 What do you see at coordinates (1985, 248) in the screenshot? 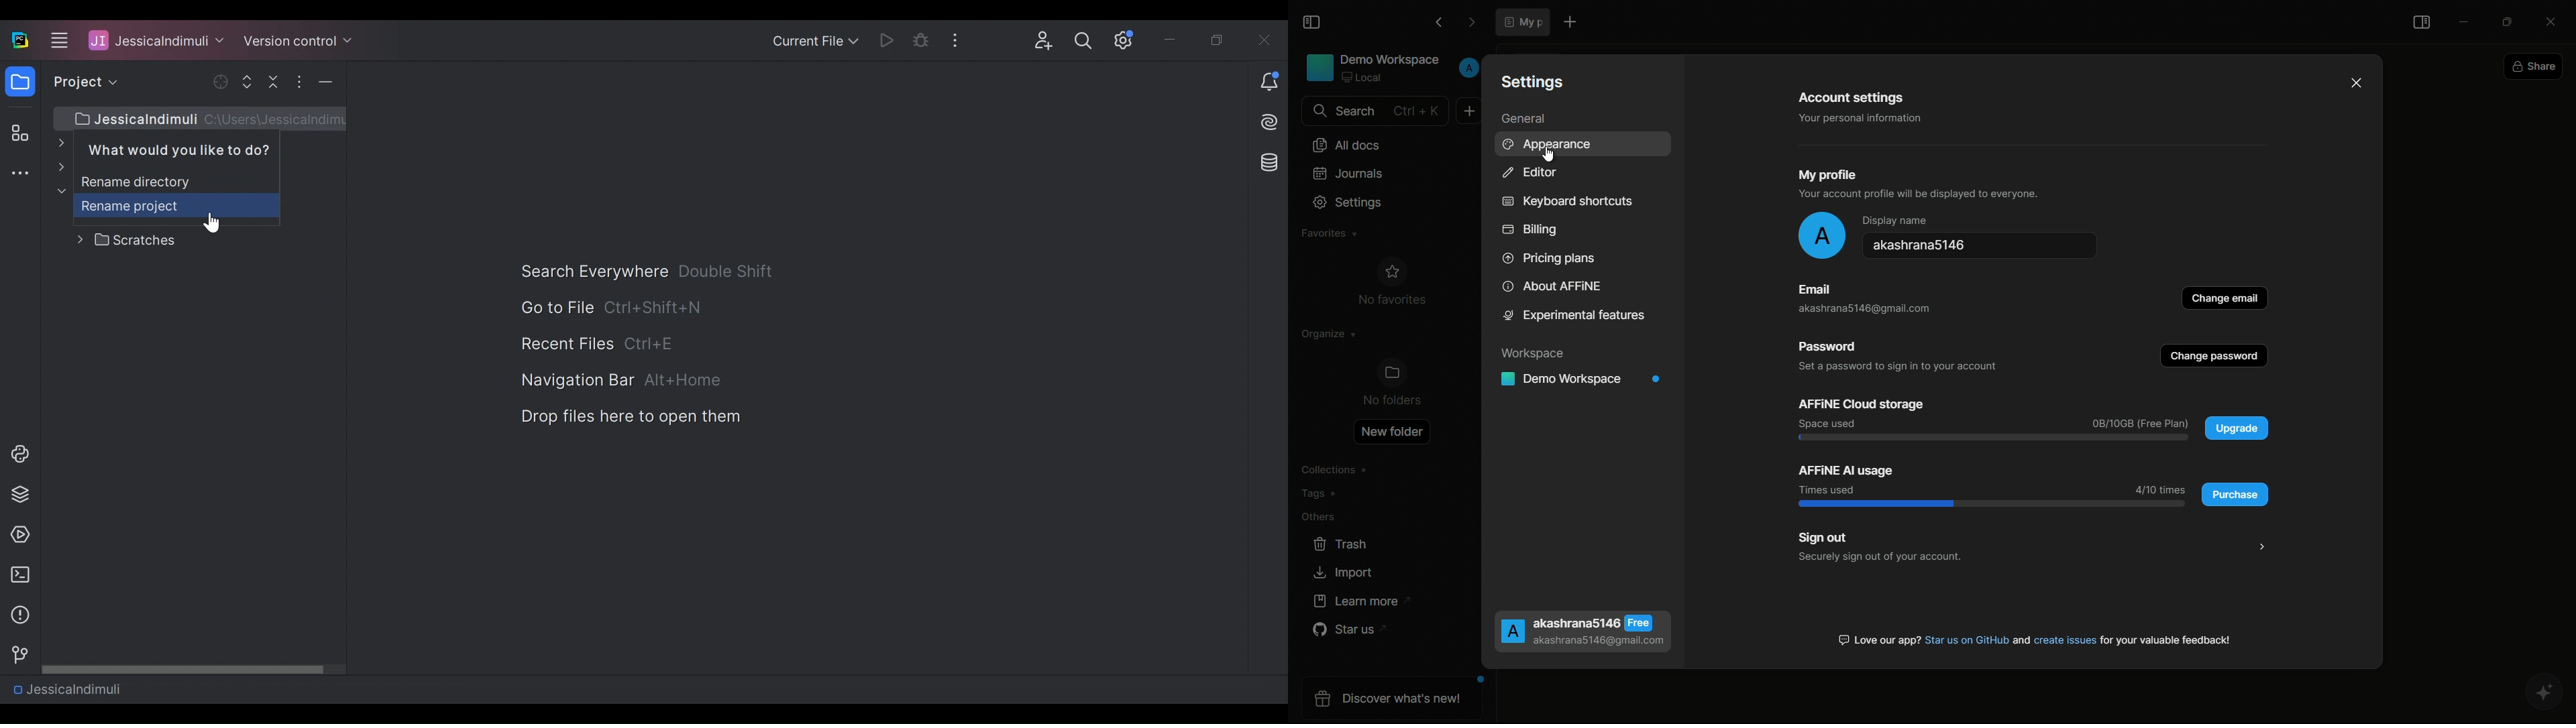
I see `profile name` at bounding box center [1985, 248].